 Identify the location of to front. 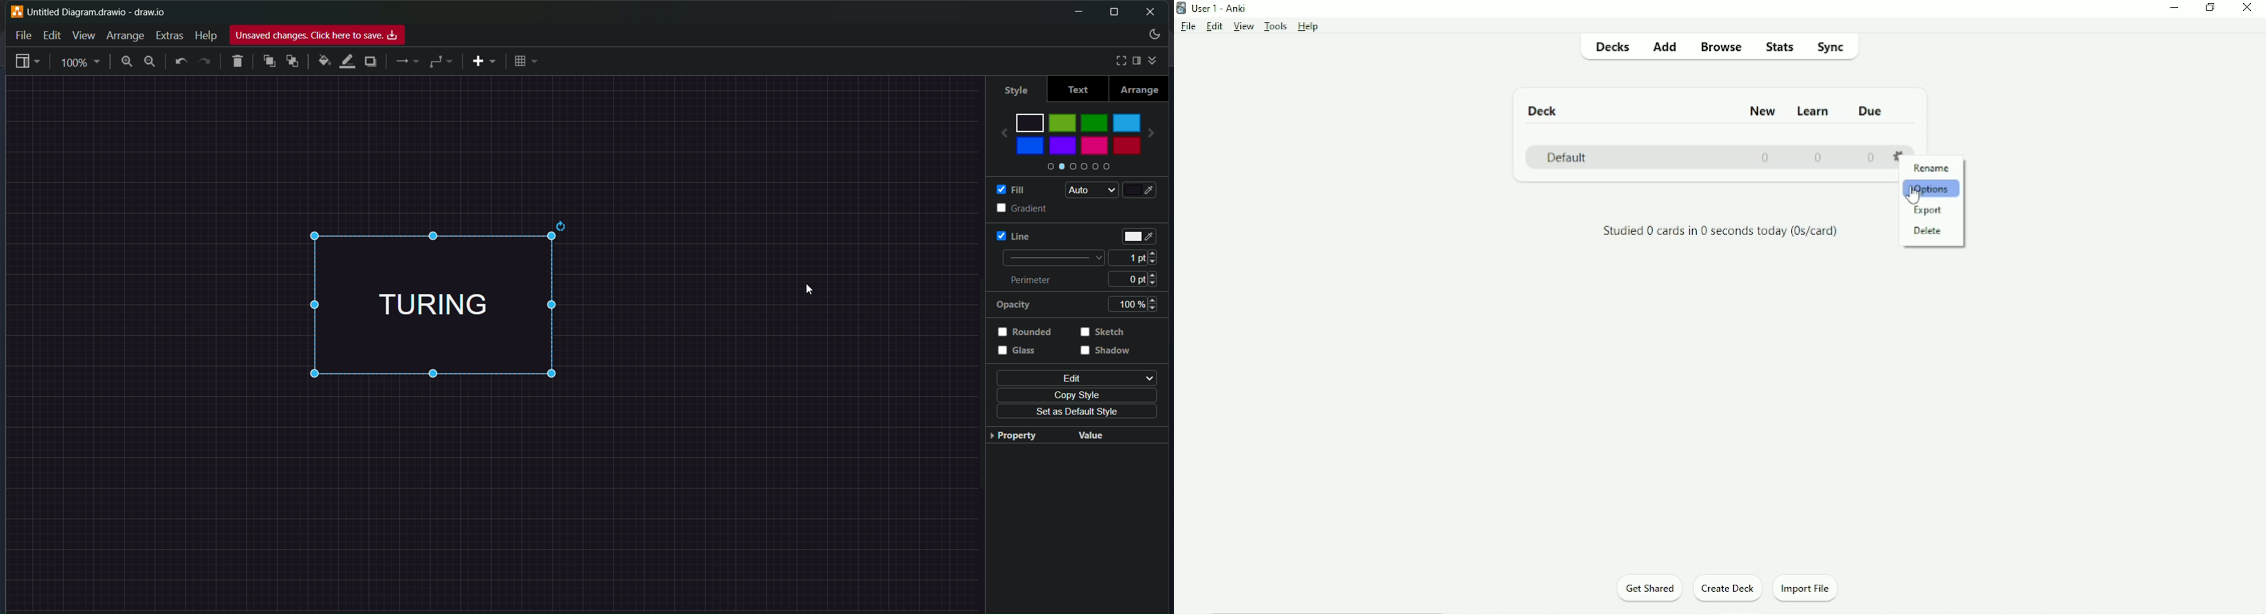
(268, 61).